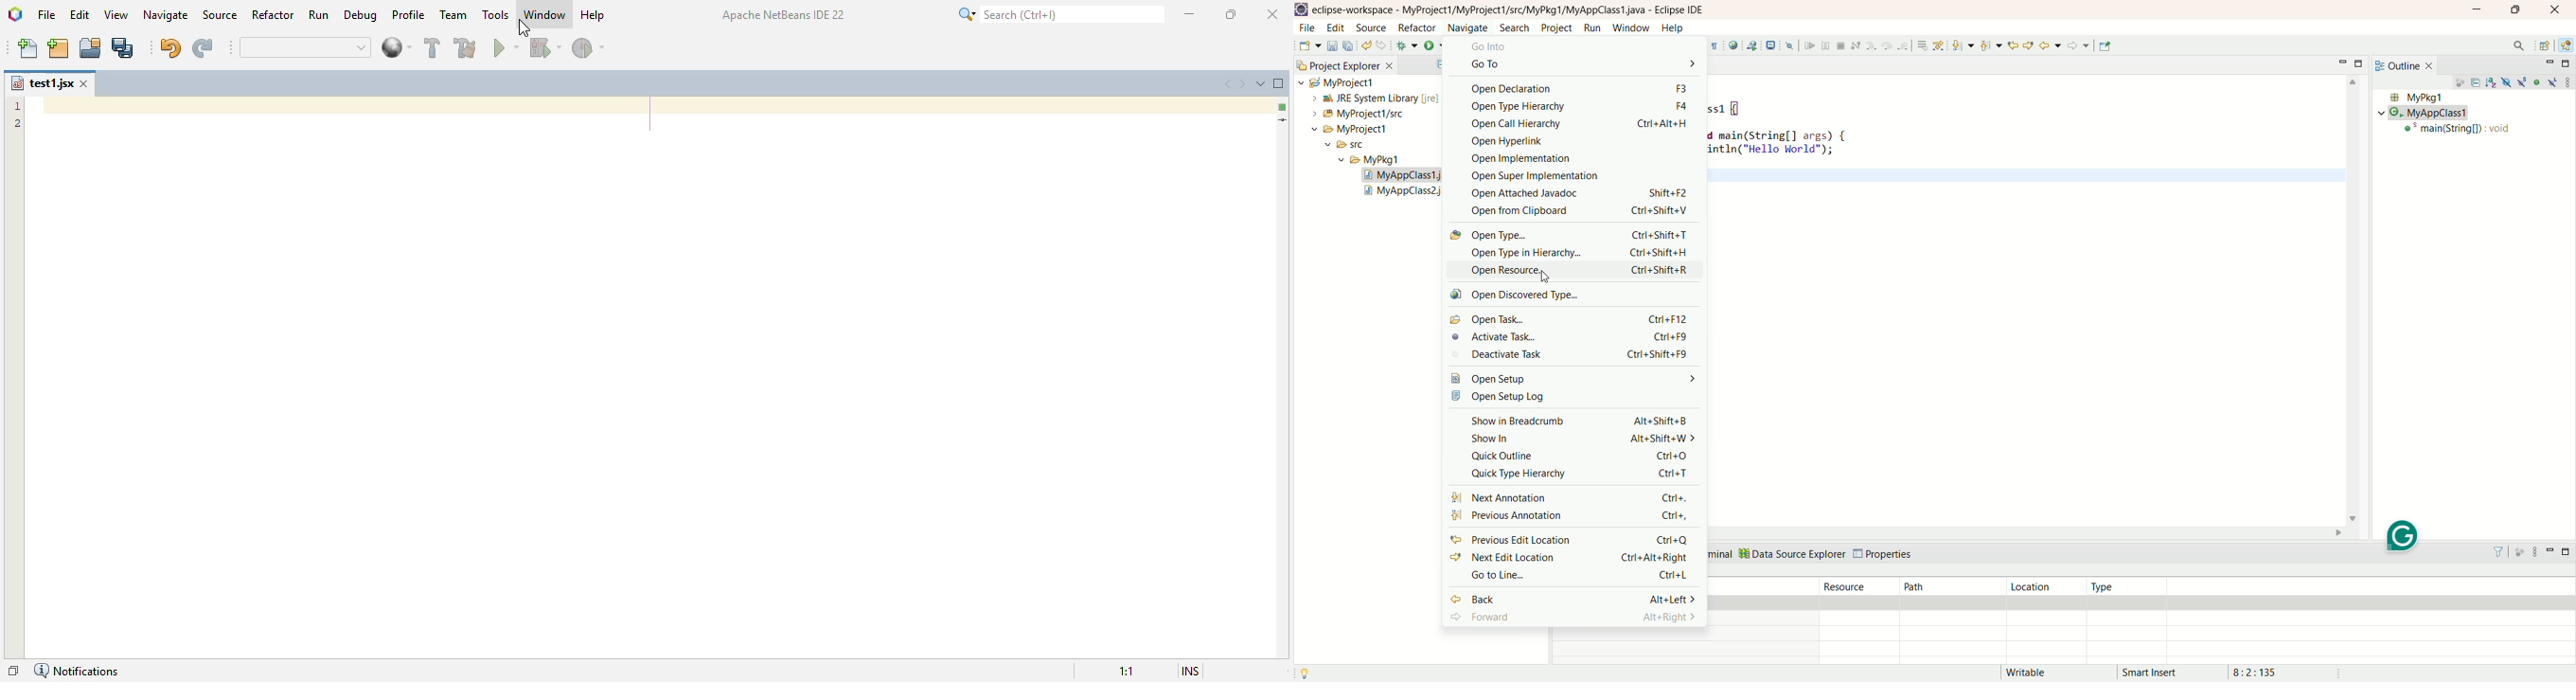  What do you see at coordinates (1570, 234) in the screenshot?
I see `open type` at bounding box center [1570, 234].